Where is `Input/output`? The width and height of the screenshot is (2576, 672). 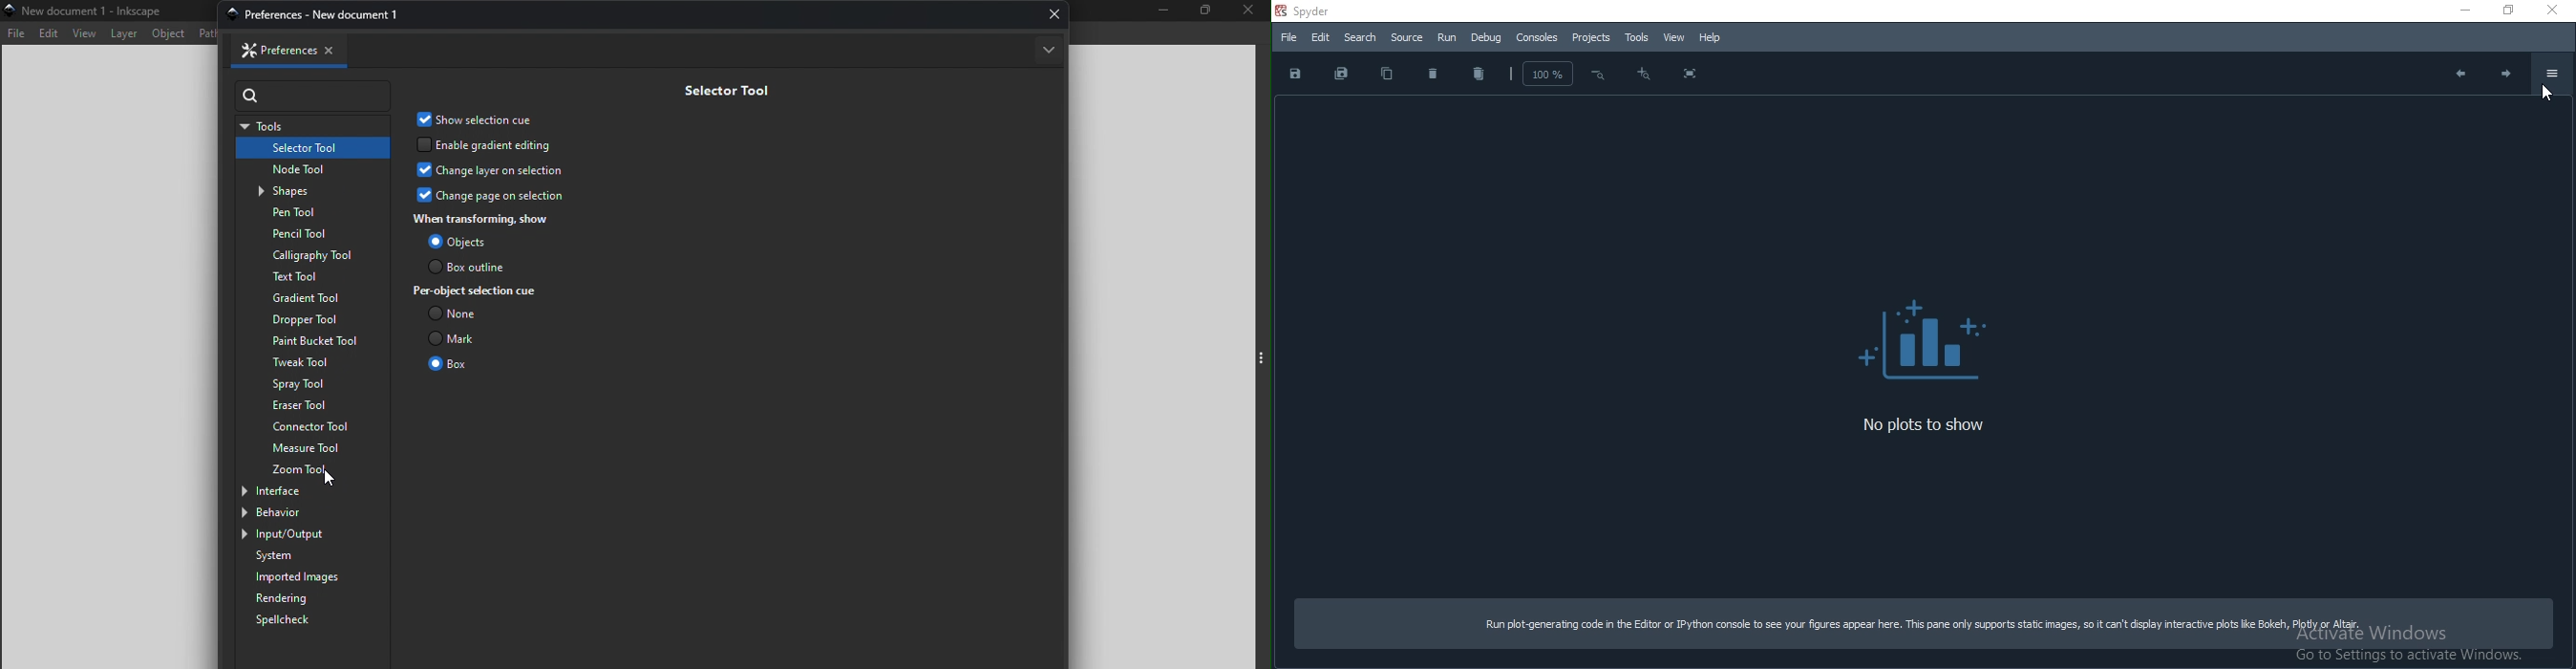 Input/output is located at coordinates (295, 534).